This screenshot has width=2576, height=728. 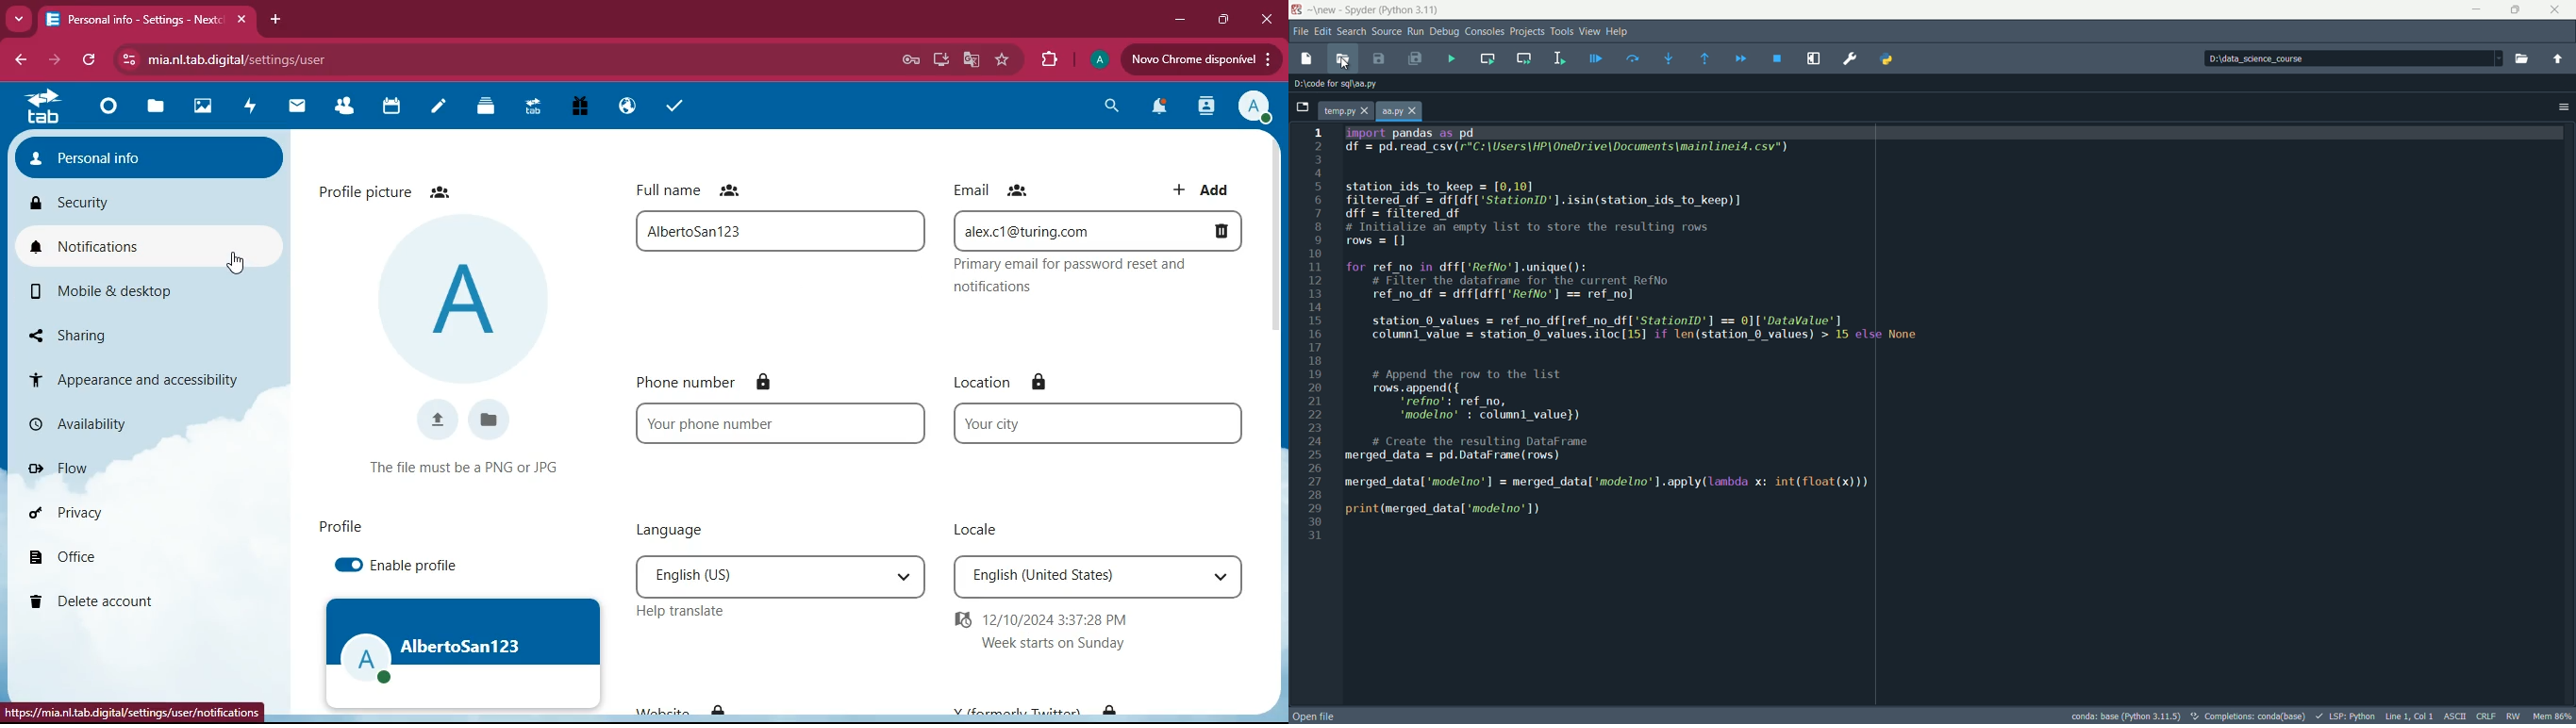 I want to click on run file, so click(x=1456, y=58).